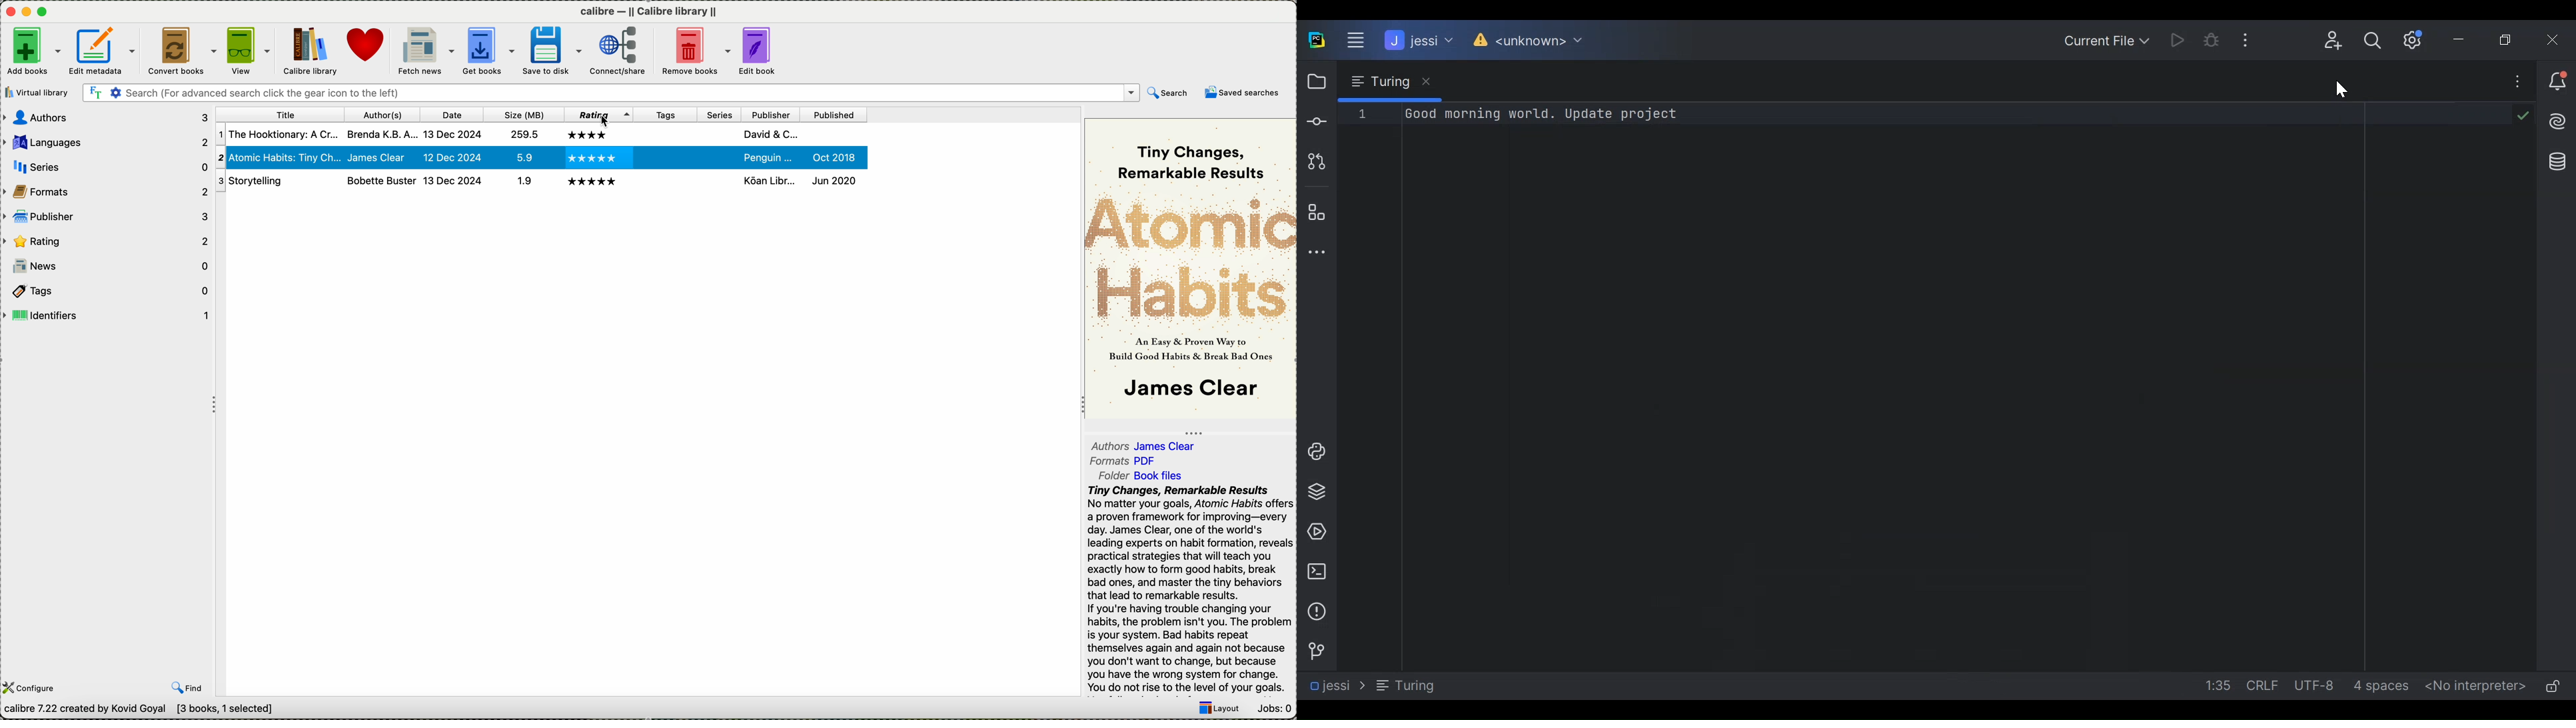 Image resolution: width=2576 pixels, height=728 pixels. Describe the element at coordinates (139, 709) in the screenshot. I see `calibre 7.22 created by Kovid Goyal [3 books]` at that location.